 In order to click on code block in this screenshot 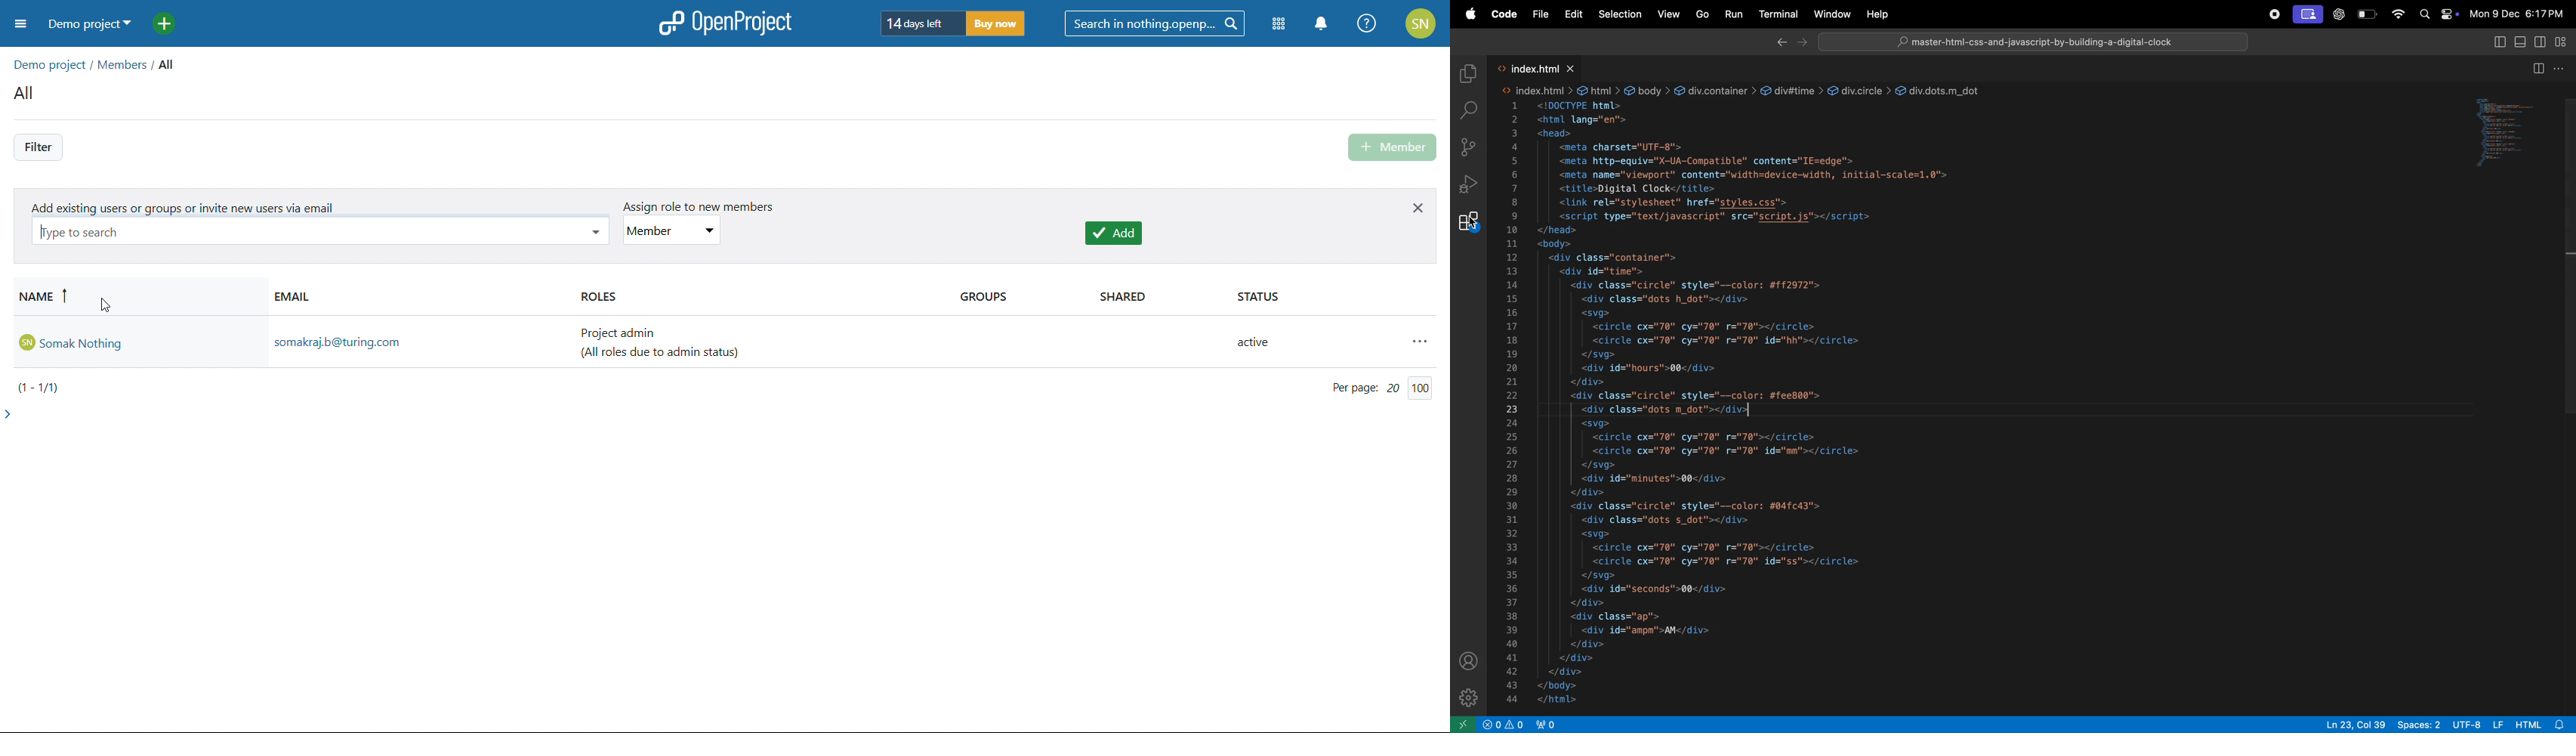, I will do `click(2512, 135)`.